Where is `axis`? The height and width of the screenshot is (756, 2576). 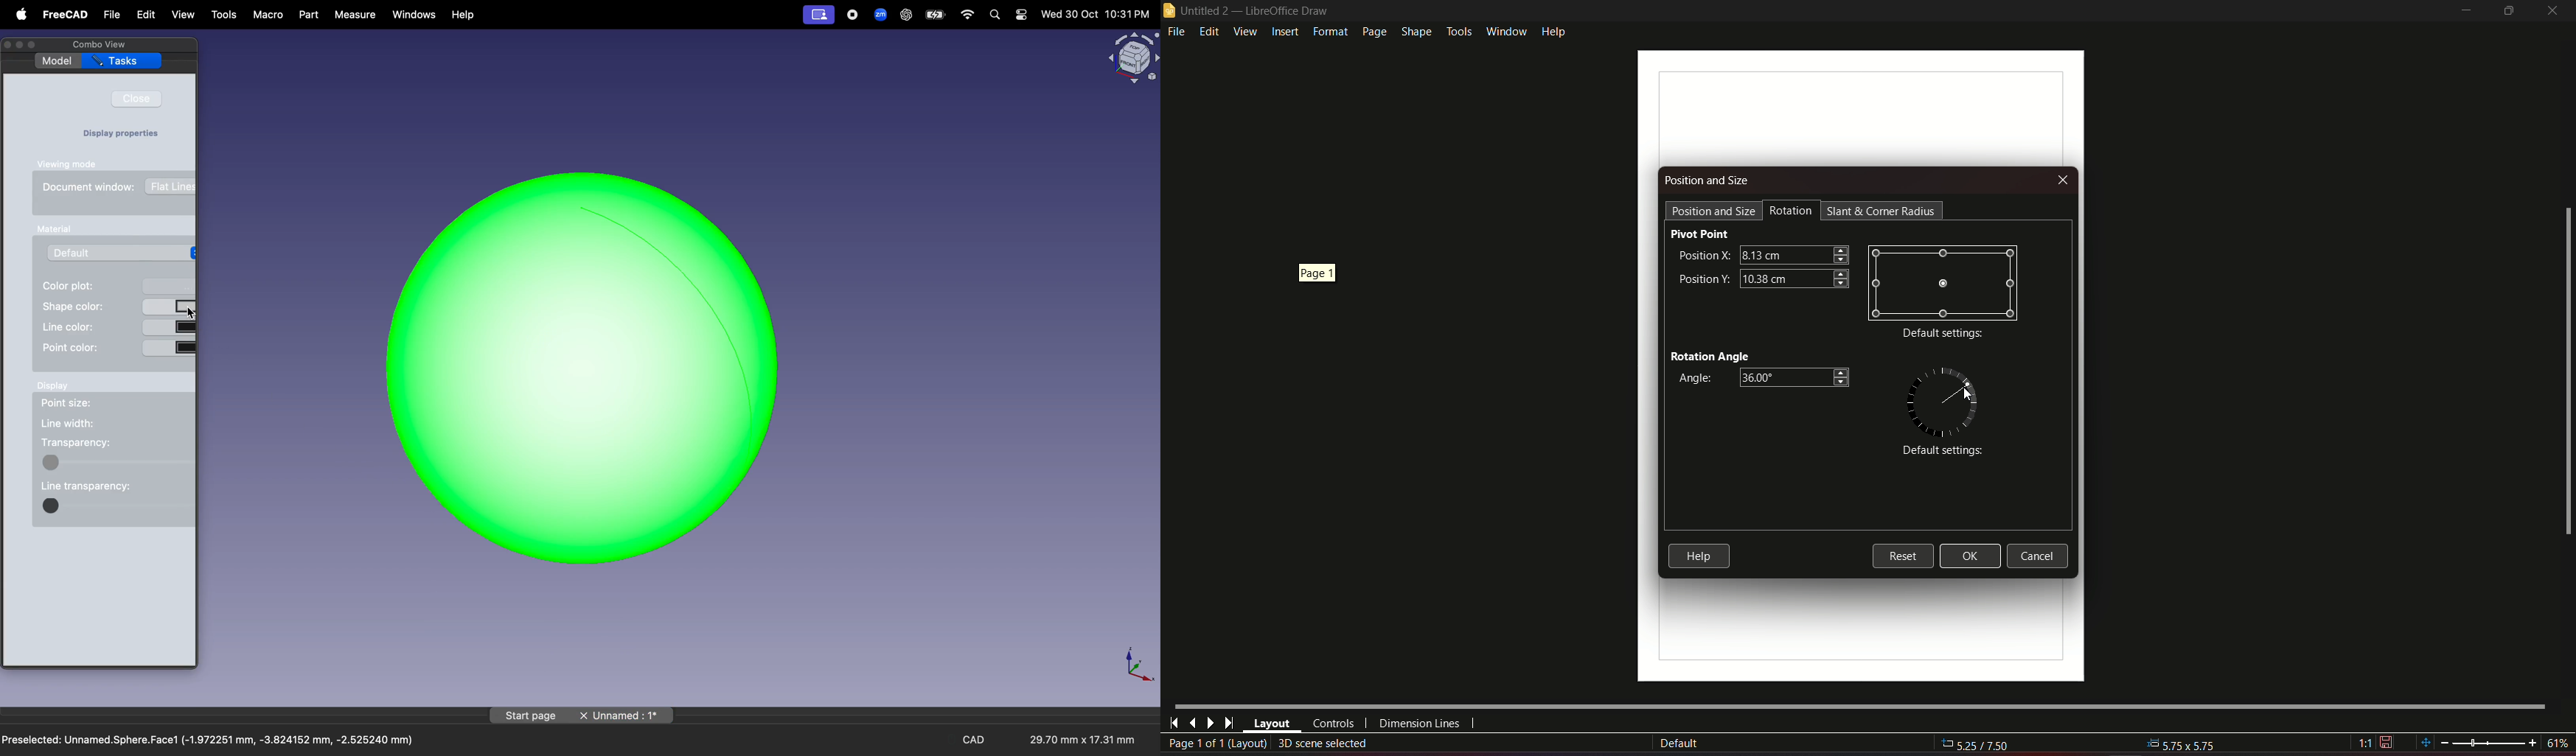
axis is located at coordinates (1137, 663).